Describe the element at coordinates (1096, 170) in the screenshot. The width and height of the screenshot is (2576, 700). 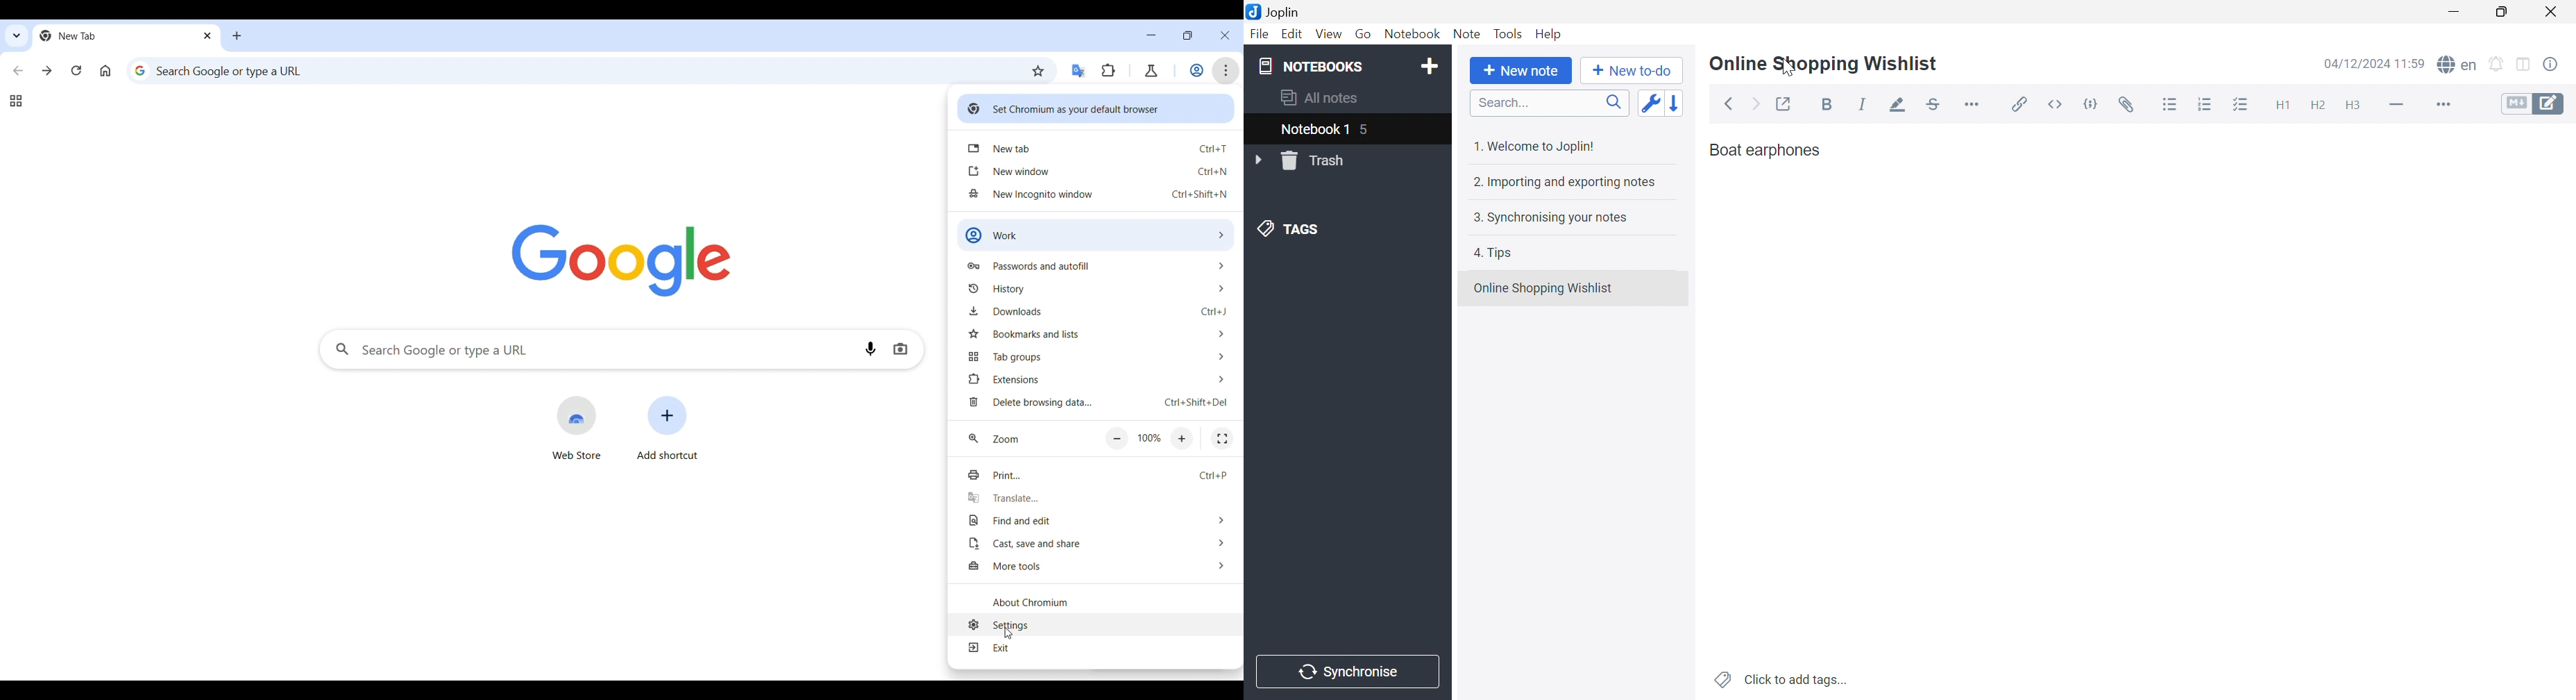
I see `Open new window` at that location.